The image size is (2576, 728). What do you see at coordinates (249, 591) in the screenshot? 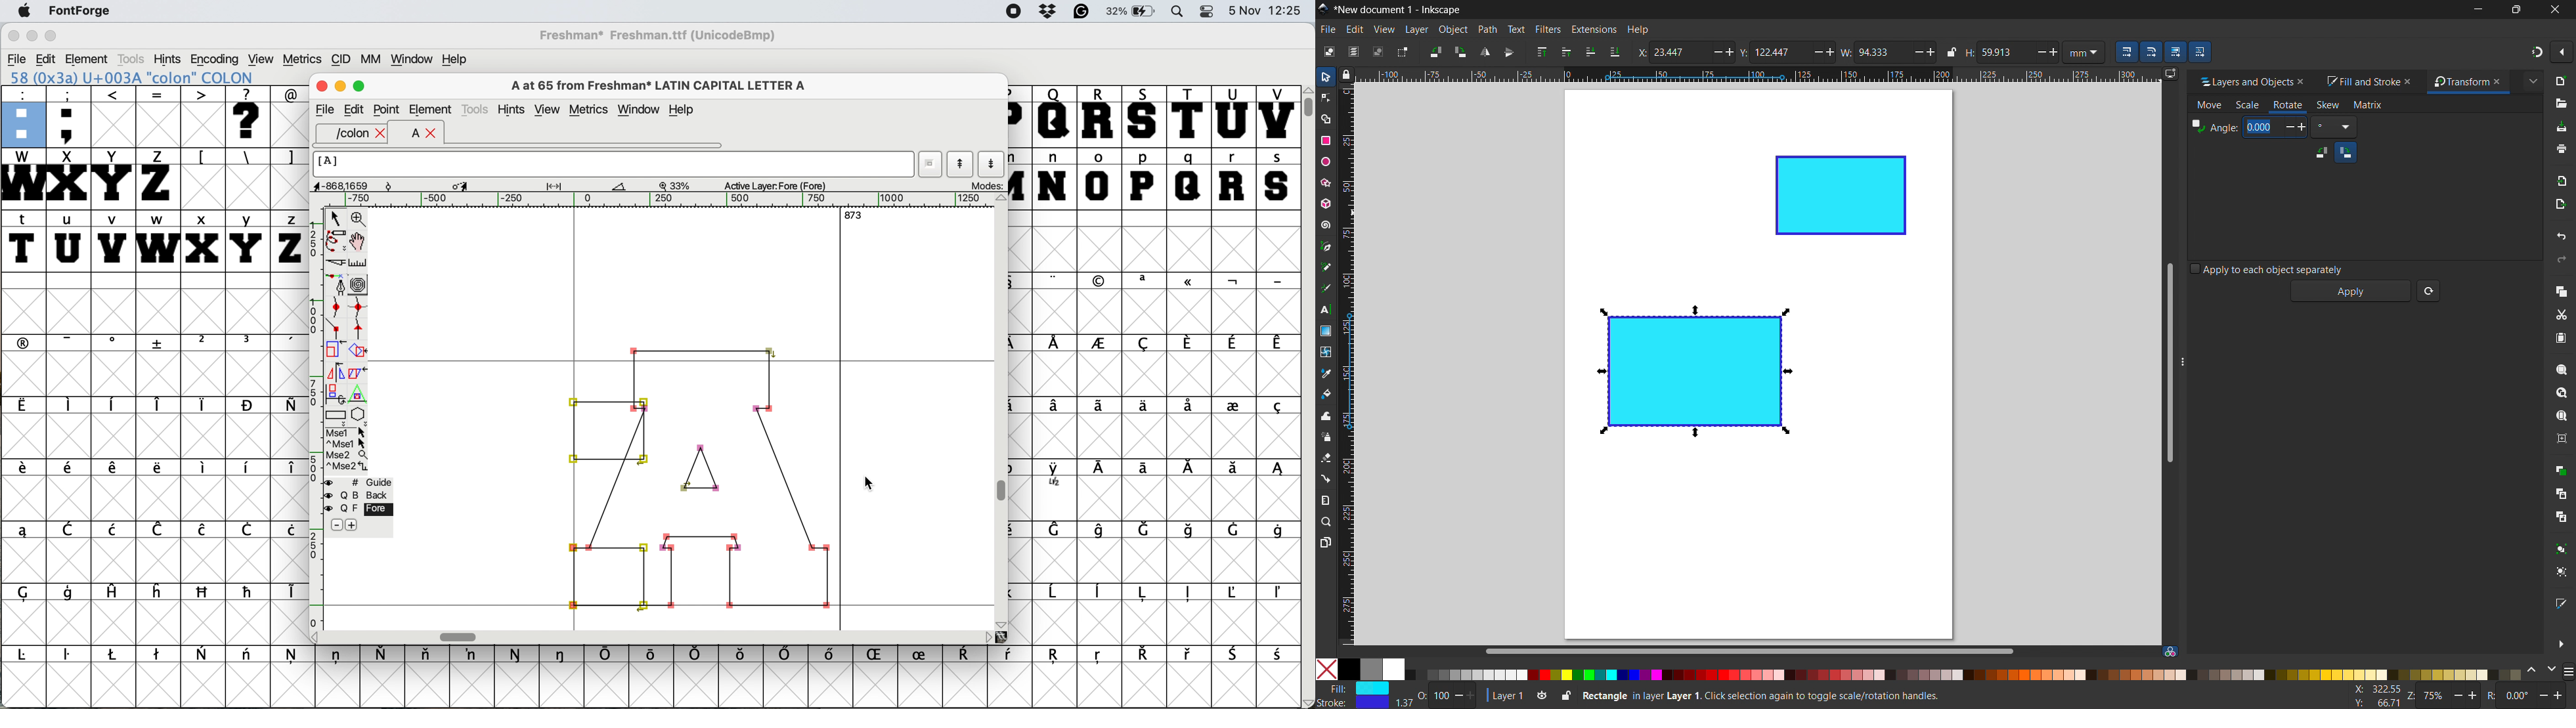
I see `symbol` at bounding box center [249, 591].